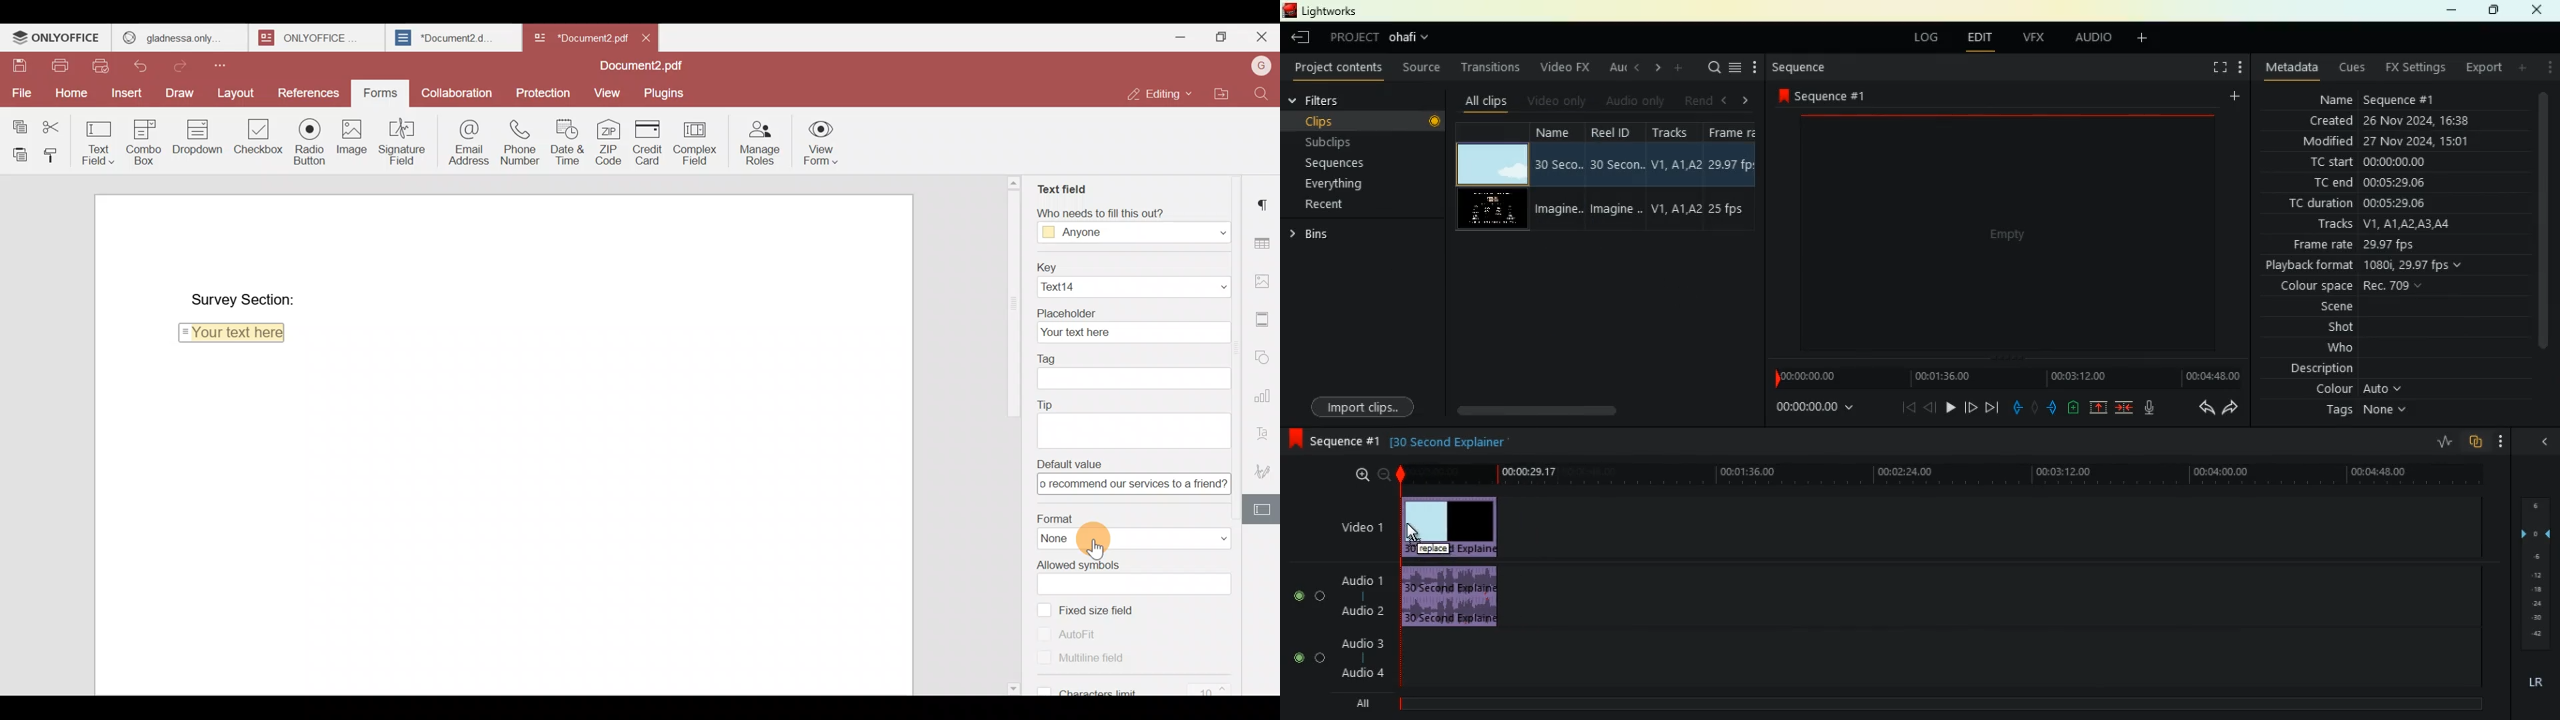 The width and height of the screenshot is (2576, 728). What do you see at coordinates (21, 93) in the screenshot?
I see `File` at bounding box center [21, 93].